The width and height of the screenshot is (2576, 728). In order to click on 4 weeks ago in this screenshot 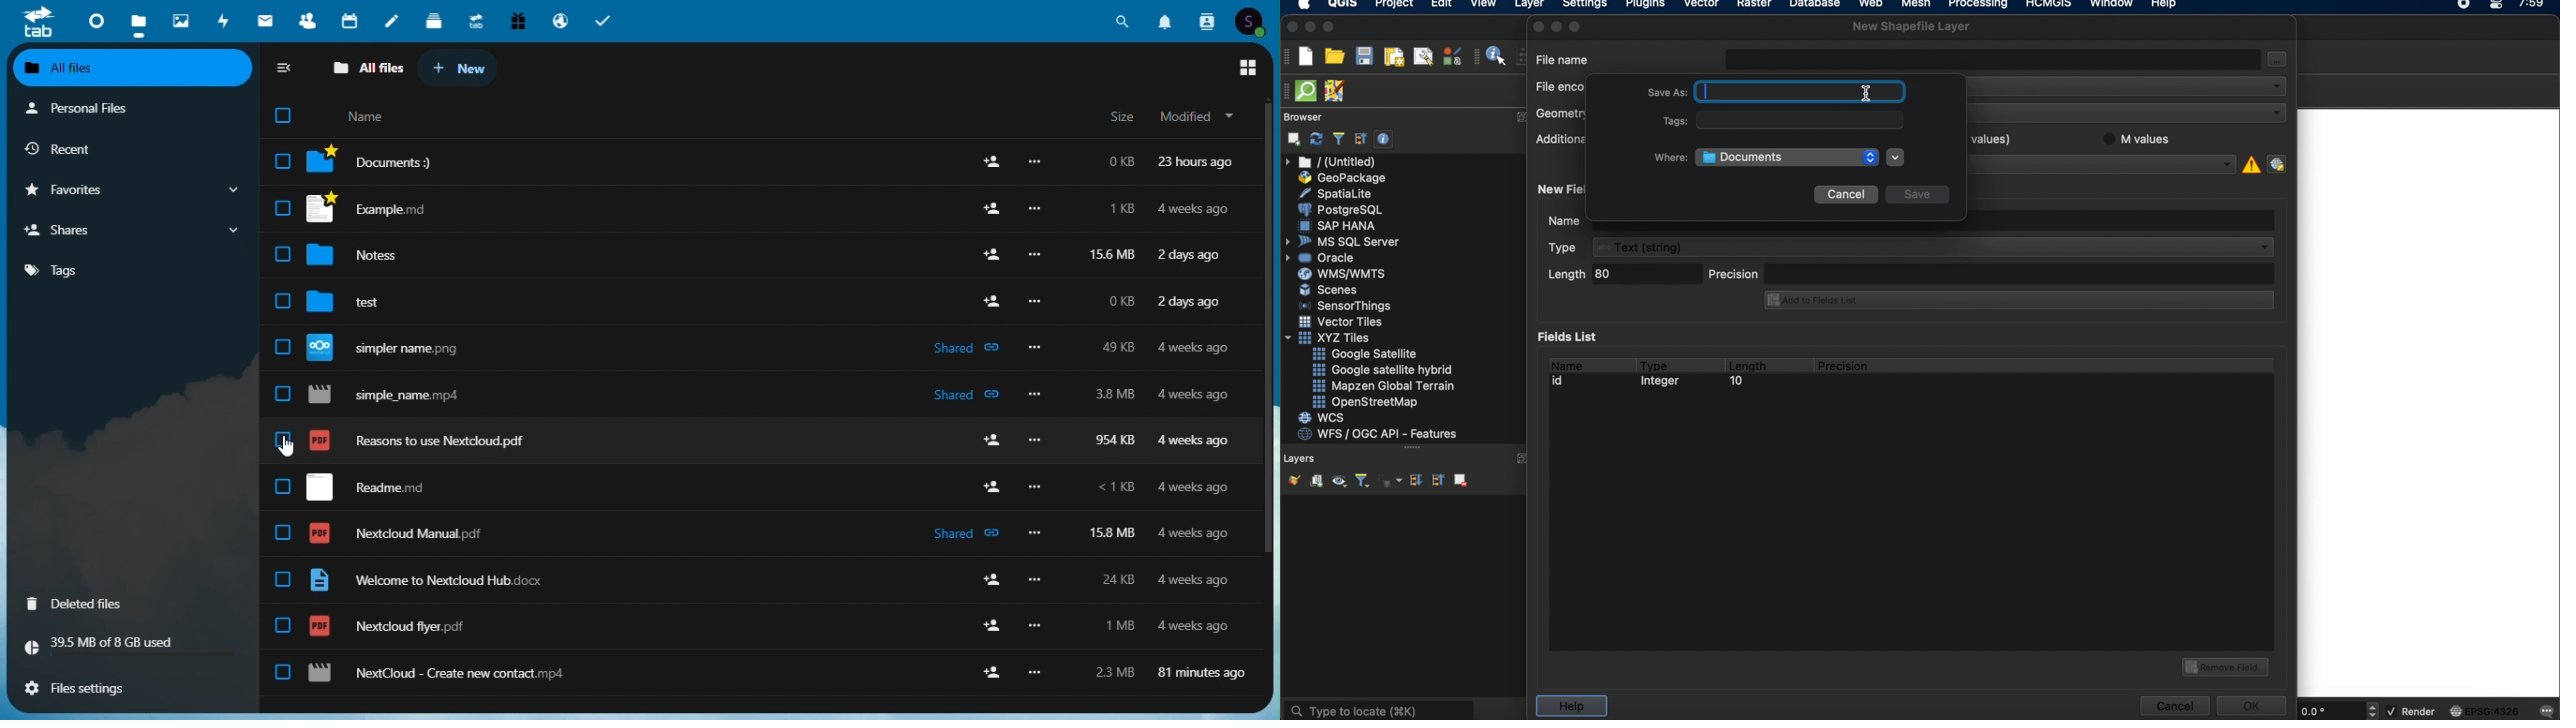, I will do `click(1193, 349)`.